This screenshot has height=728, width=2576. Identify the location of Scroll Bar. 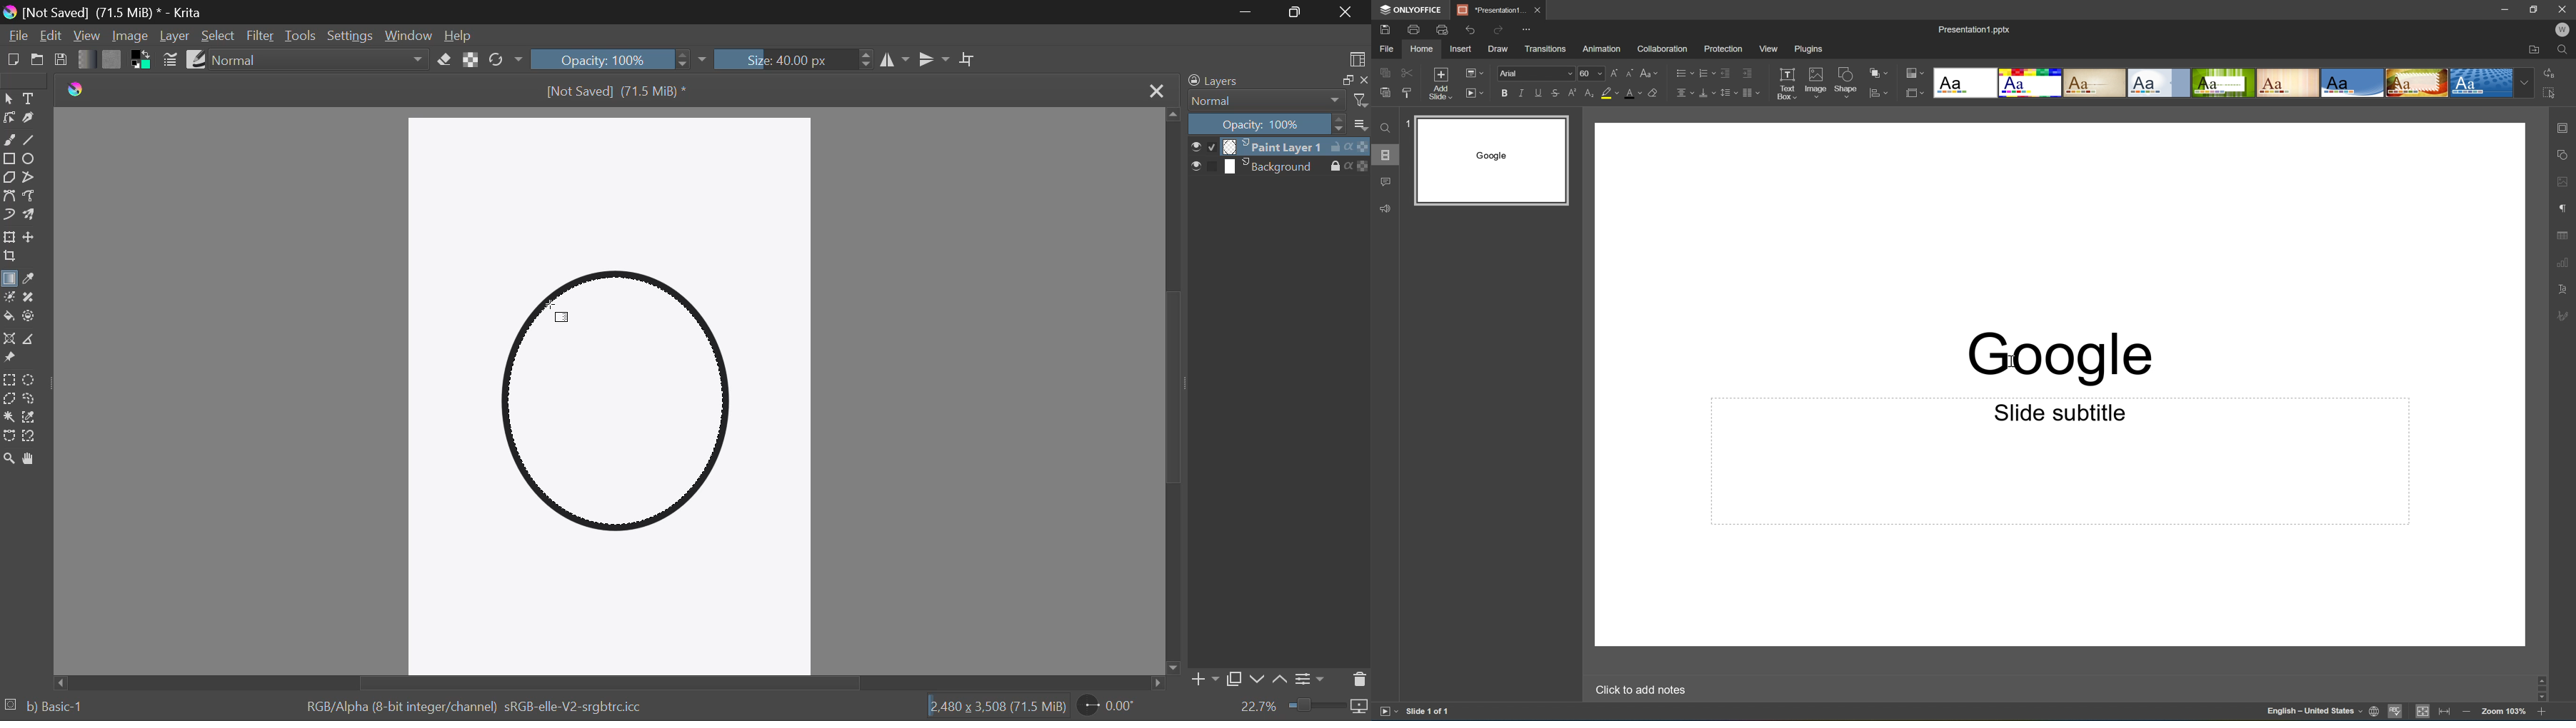
(1171, 394).